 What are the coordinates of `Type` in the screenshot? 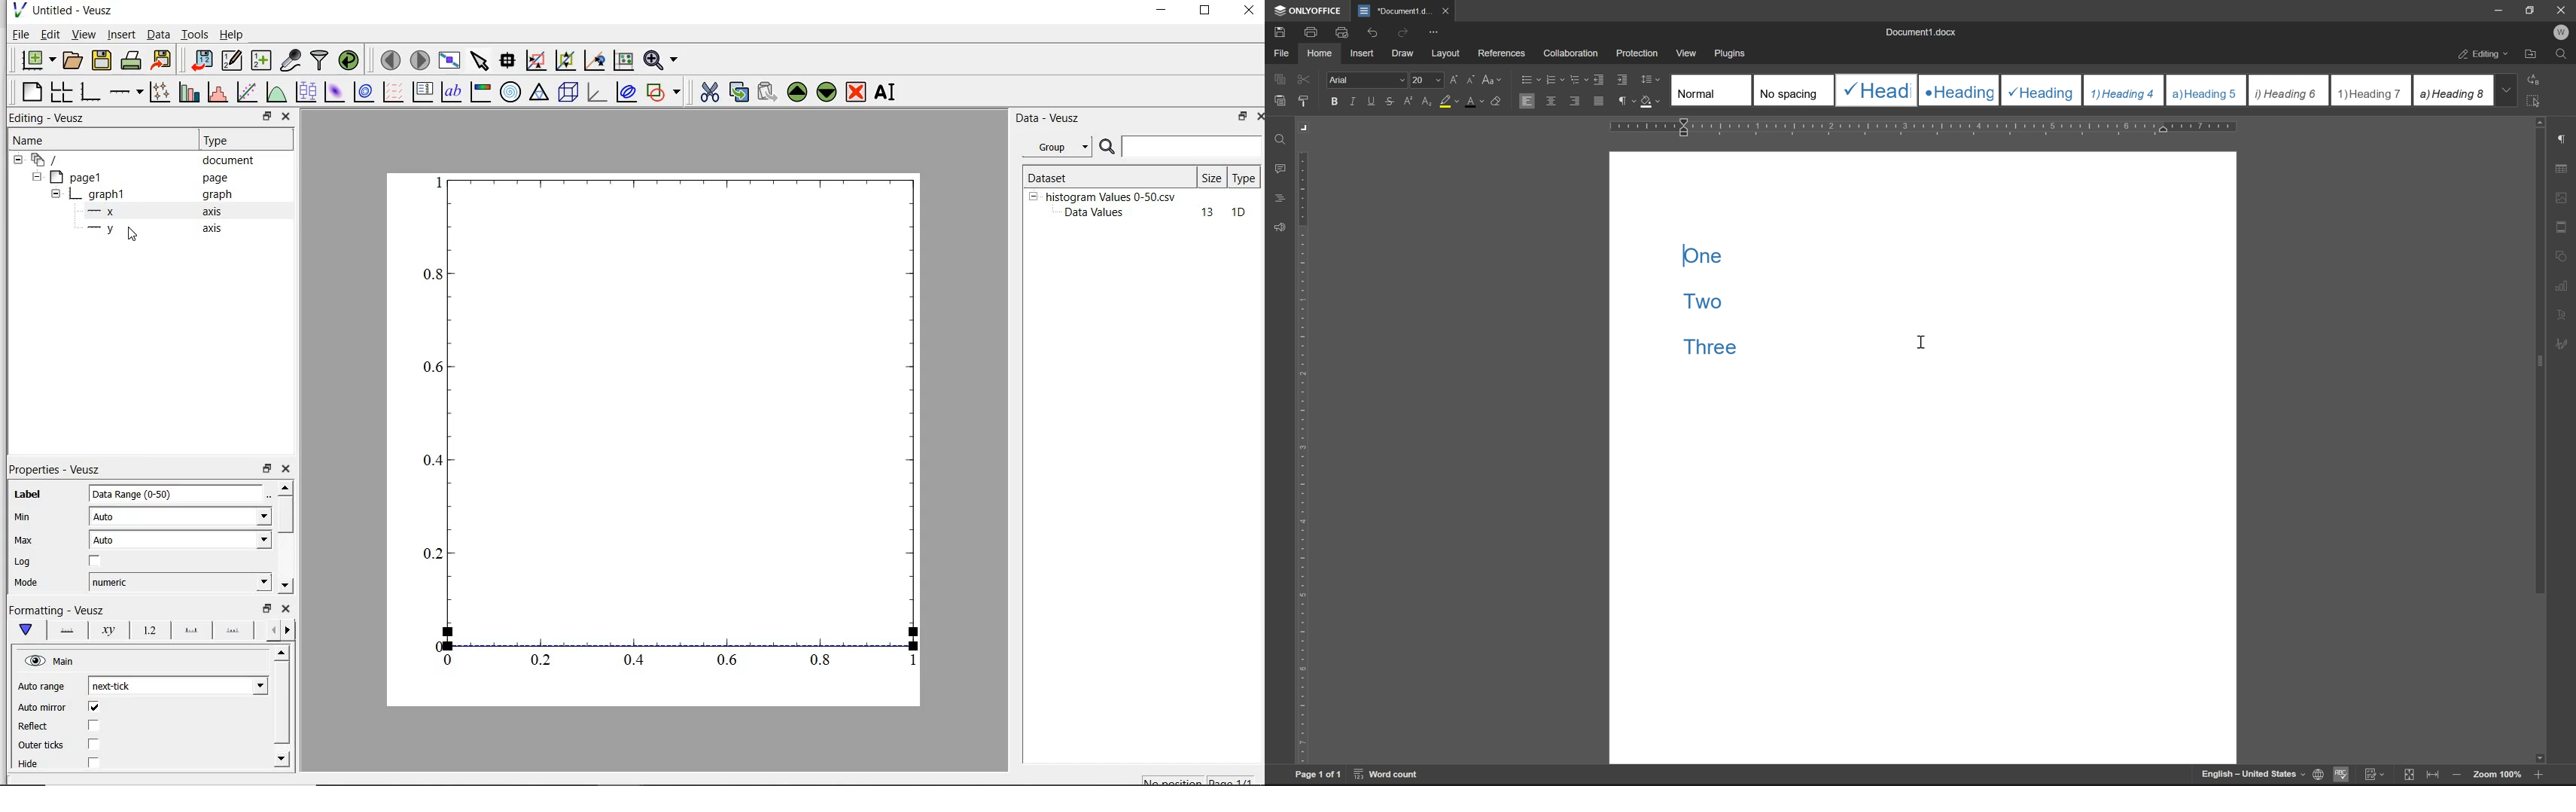 It's located at (242, 141).